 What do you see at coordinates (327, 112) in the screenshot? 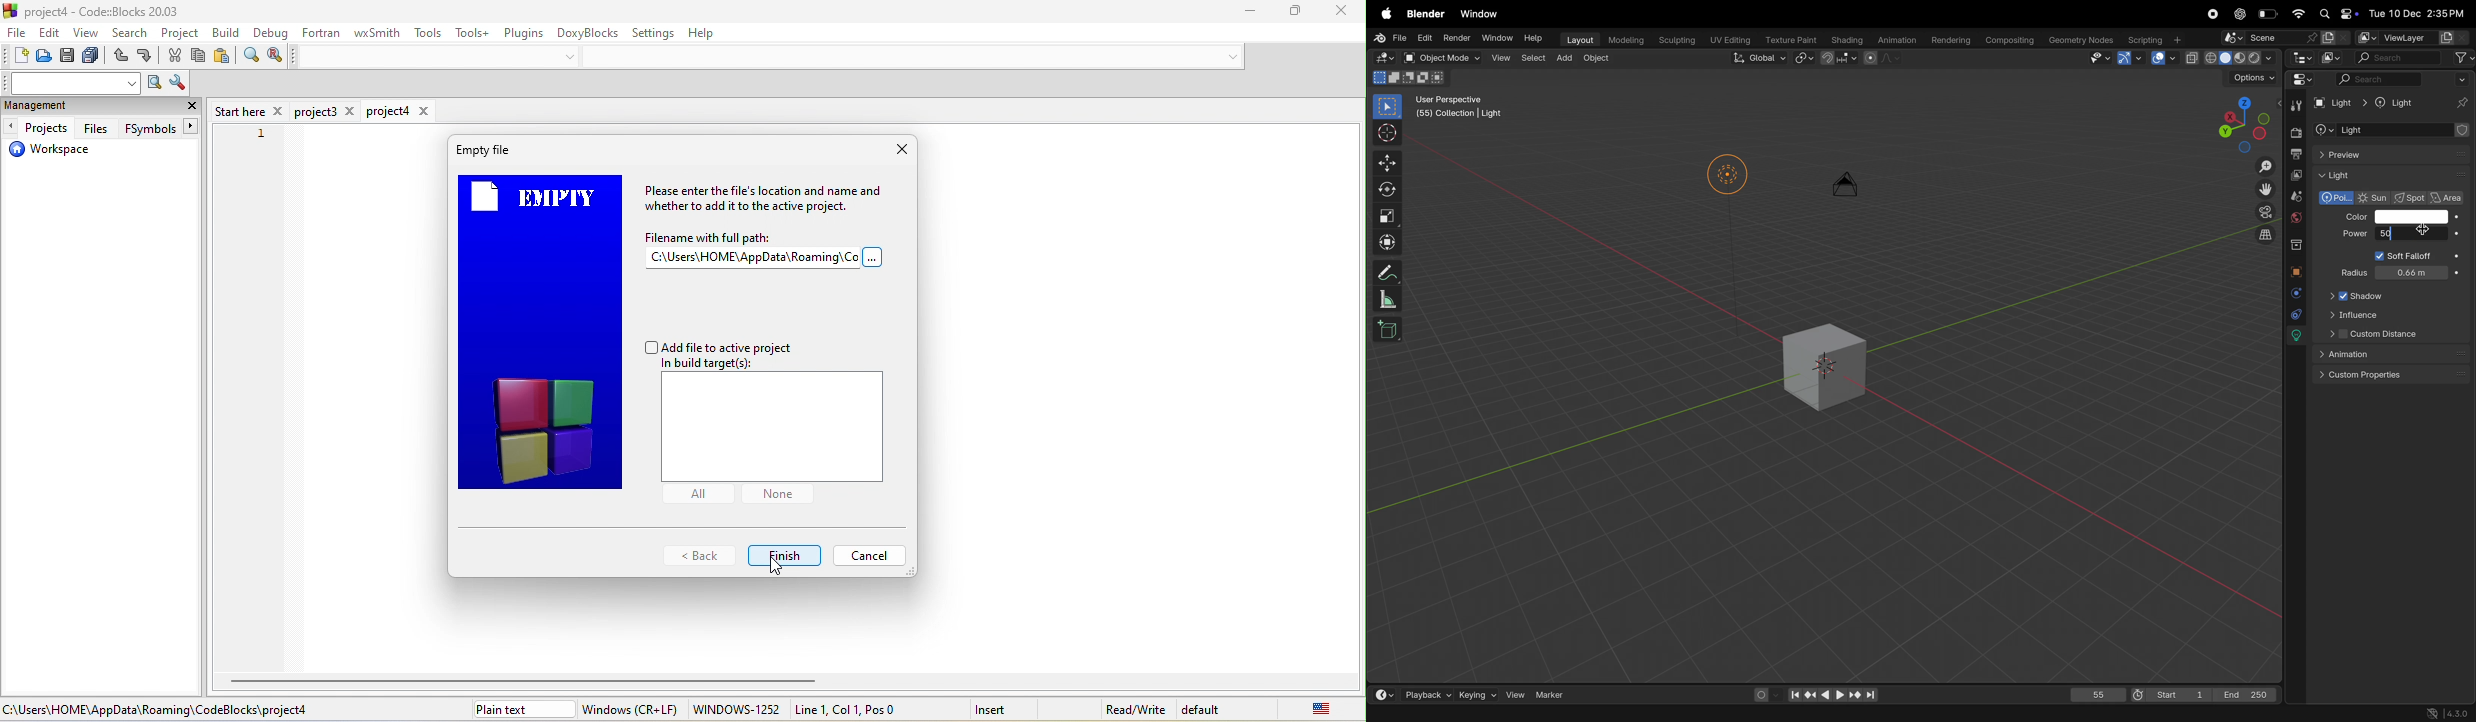
I see `project3` at bounding box center [327, 112].